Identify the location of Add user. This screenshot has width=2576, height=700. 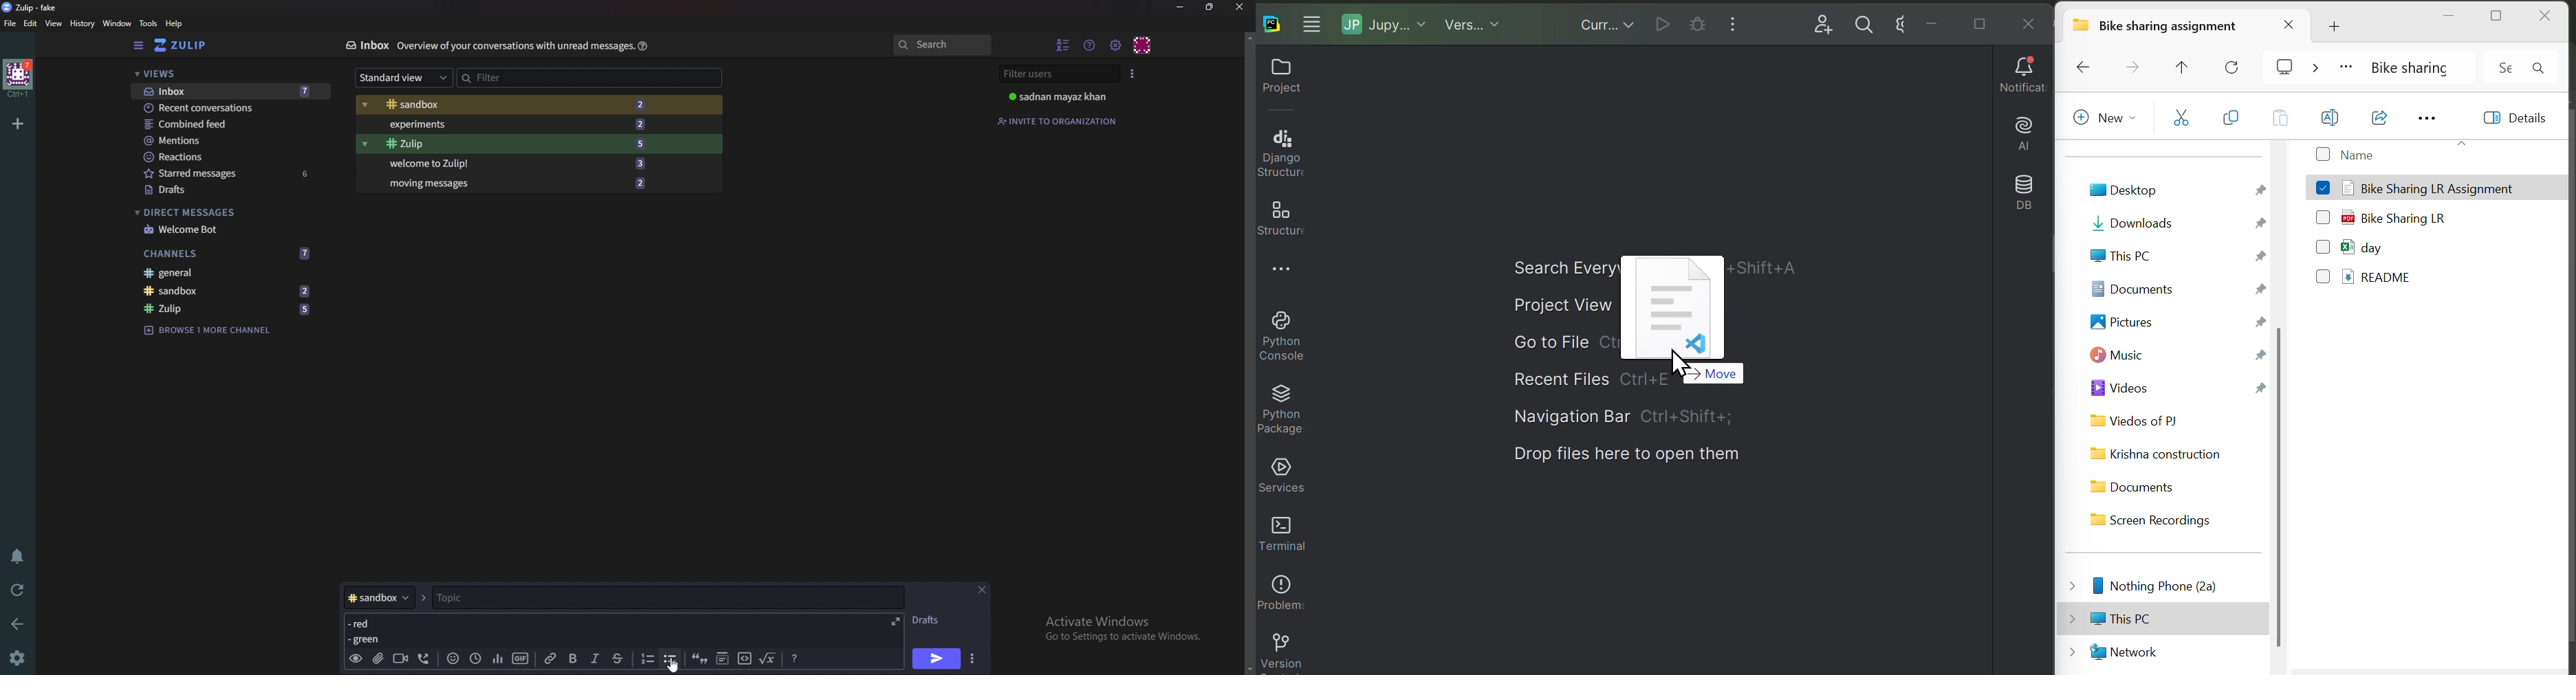
(1816, 23).